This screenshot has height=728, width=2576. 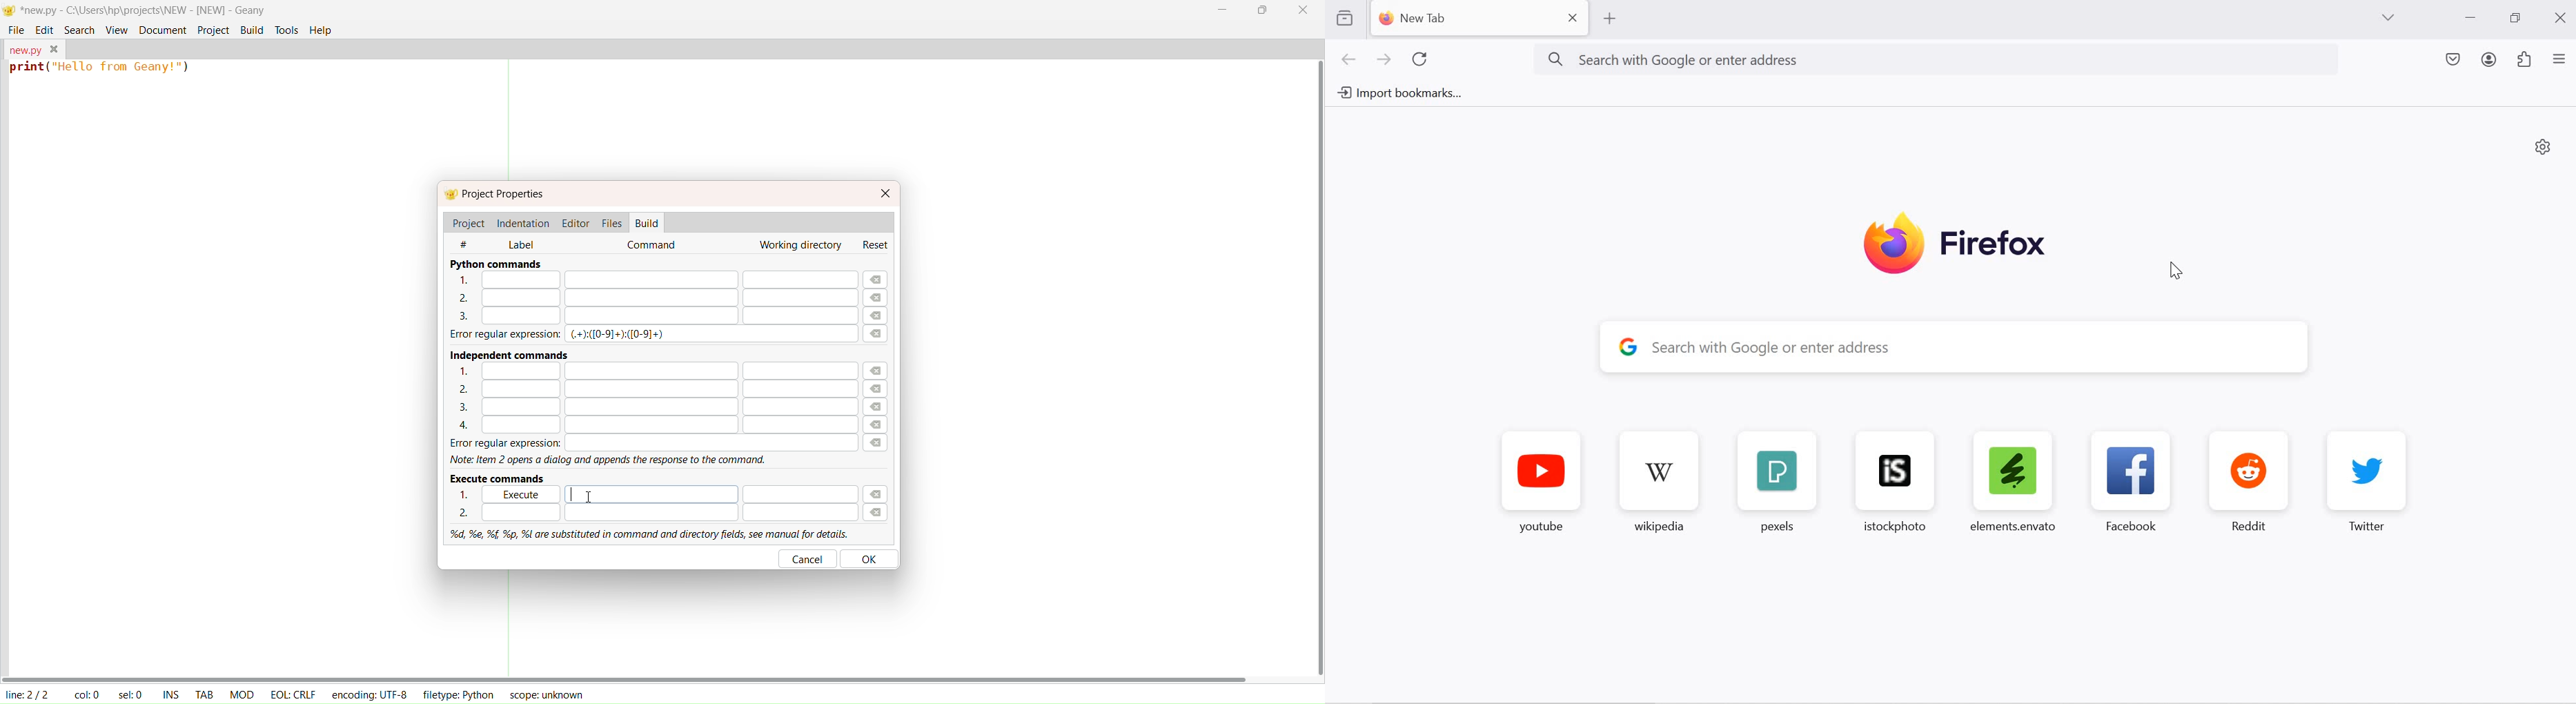 What do you see at coordinates (2543, 148) in the screenshot?
I see `personalize new tab` at bounding box center [2543, 148].